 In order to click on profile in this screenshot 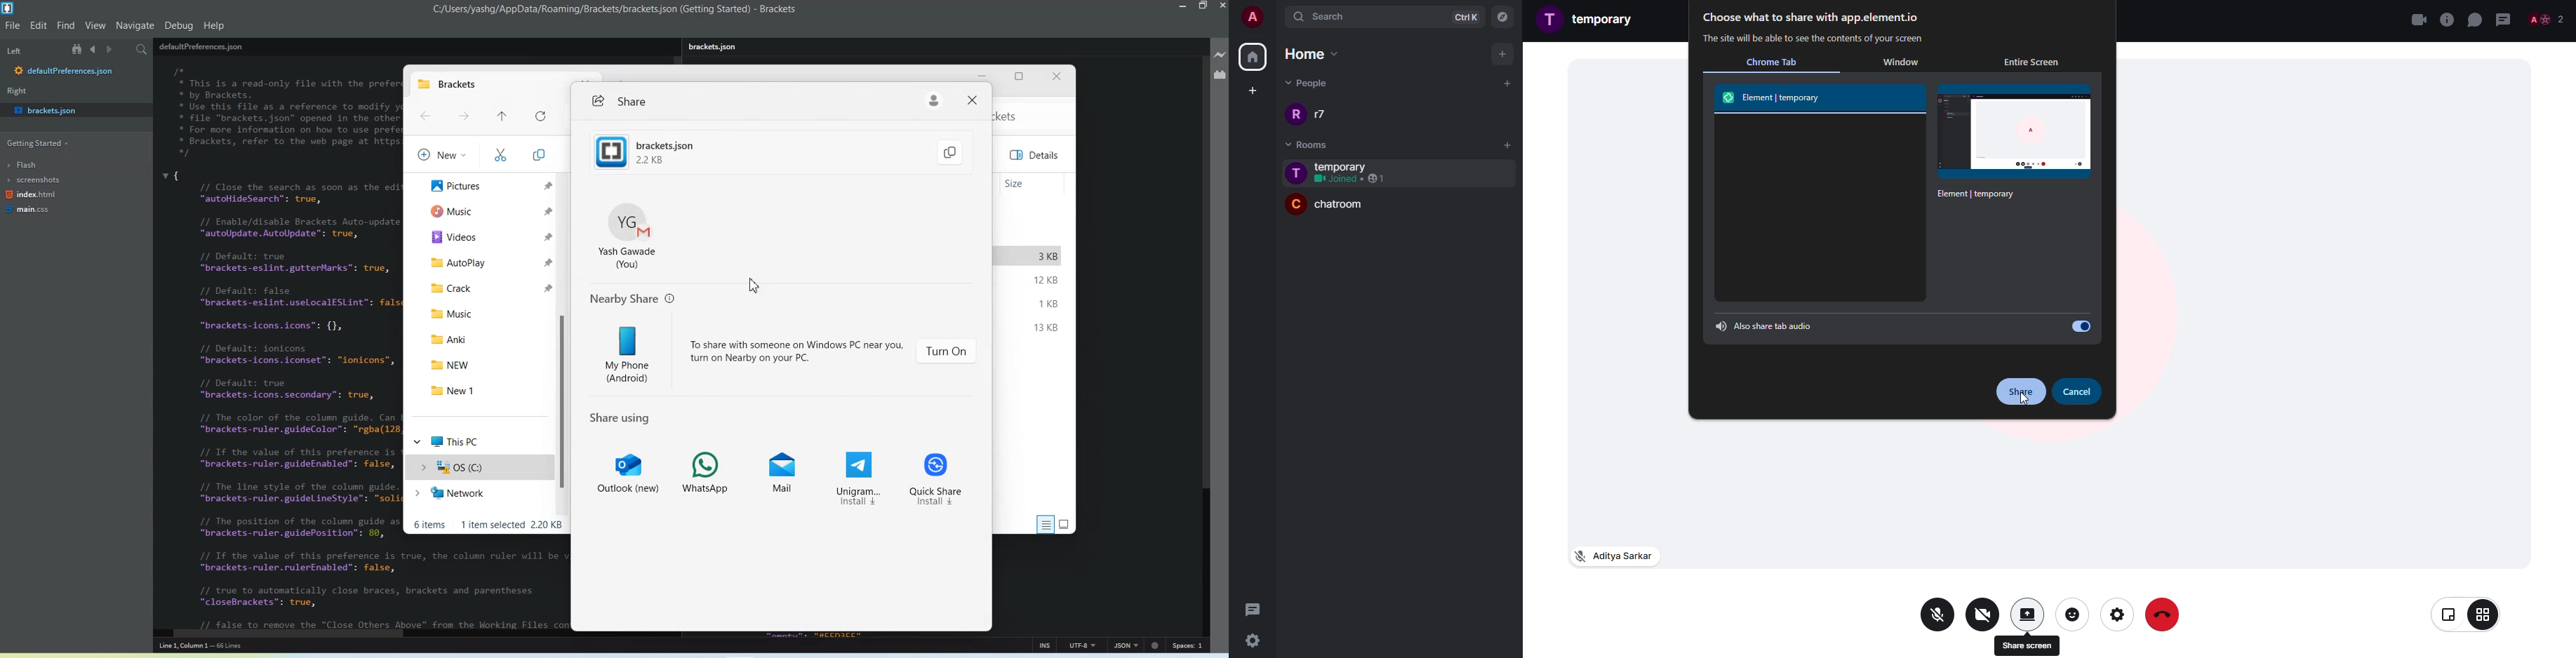, I will do `click(1296, 114)`.